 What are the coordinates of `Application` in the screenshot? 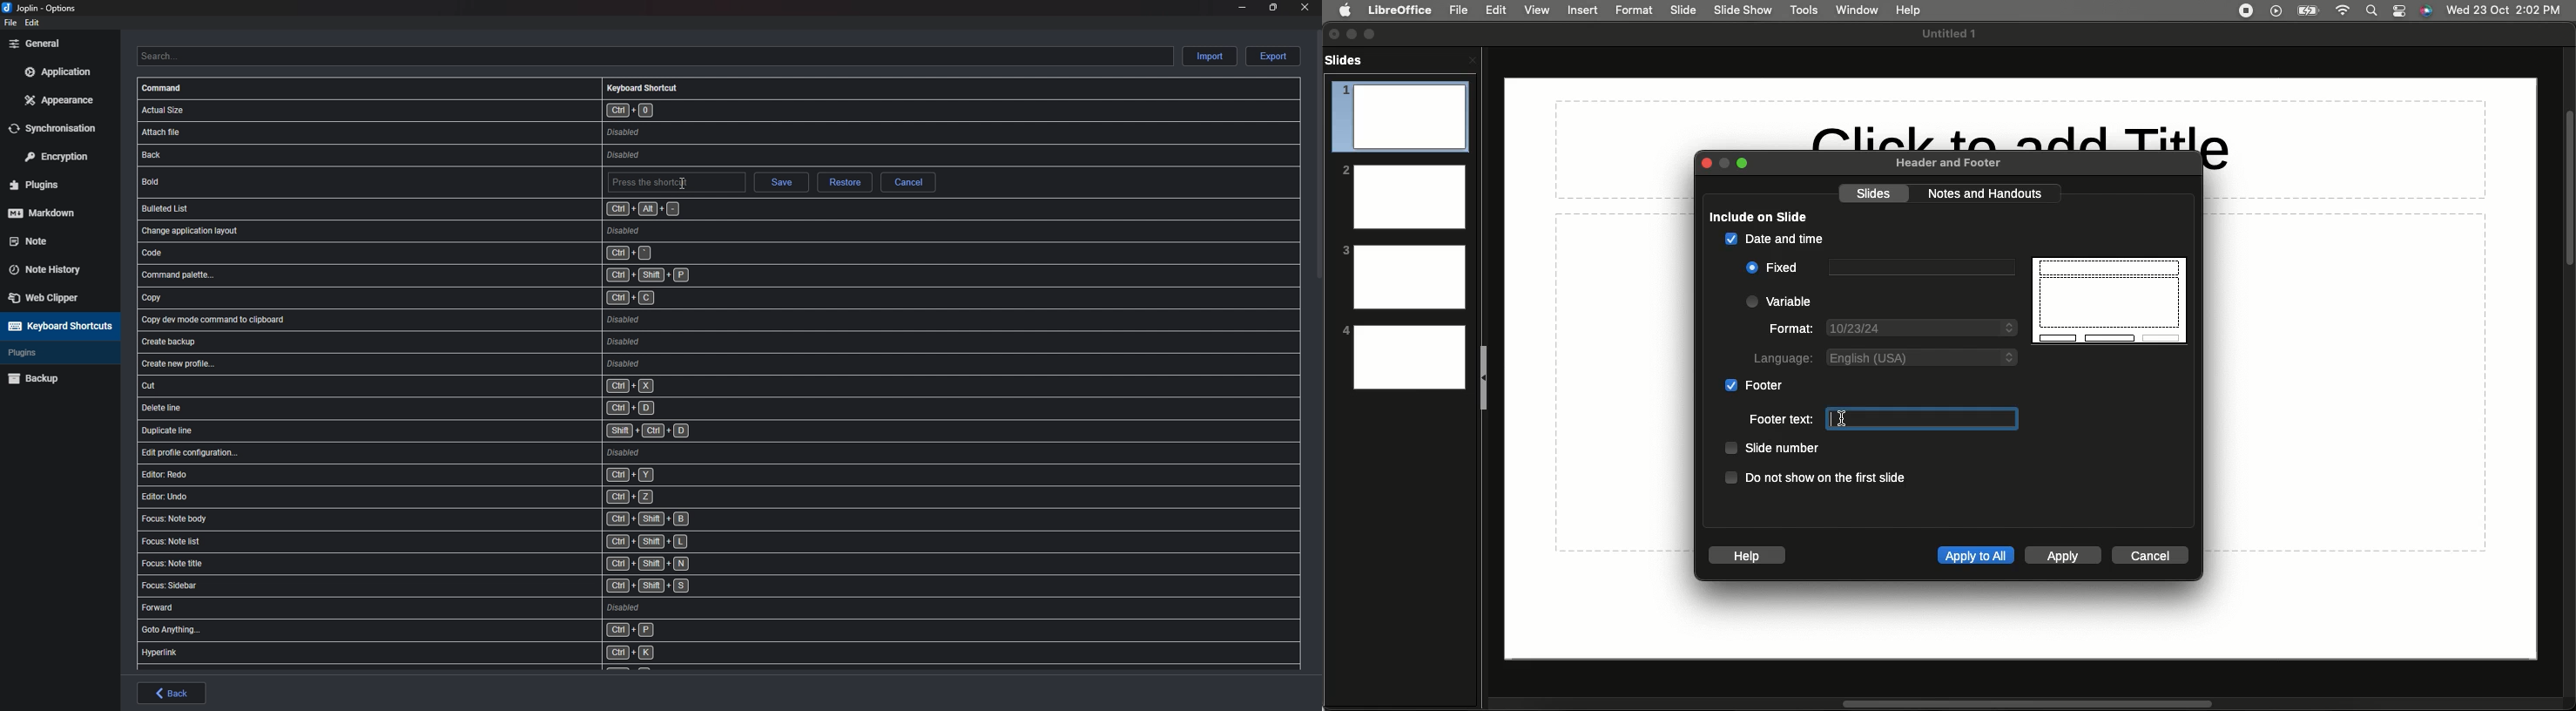 It's located at (57, 72).